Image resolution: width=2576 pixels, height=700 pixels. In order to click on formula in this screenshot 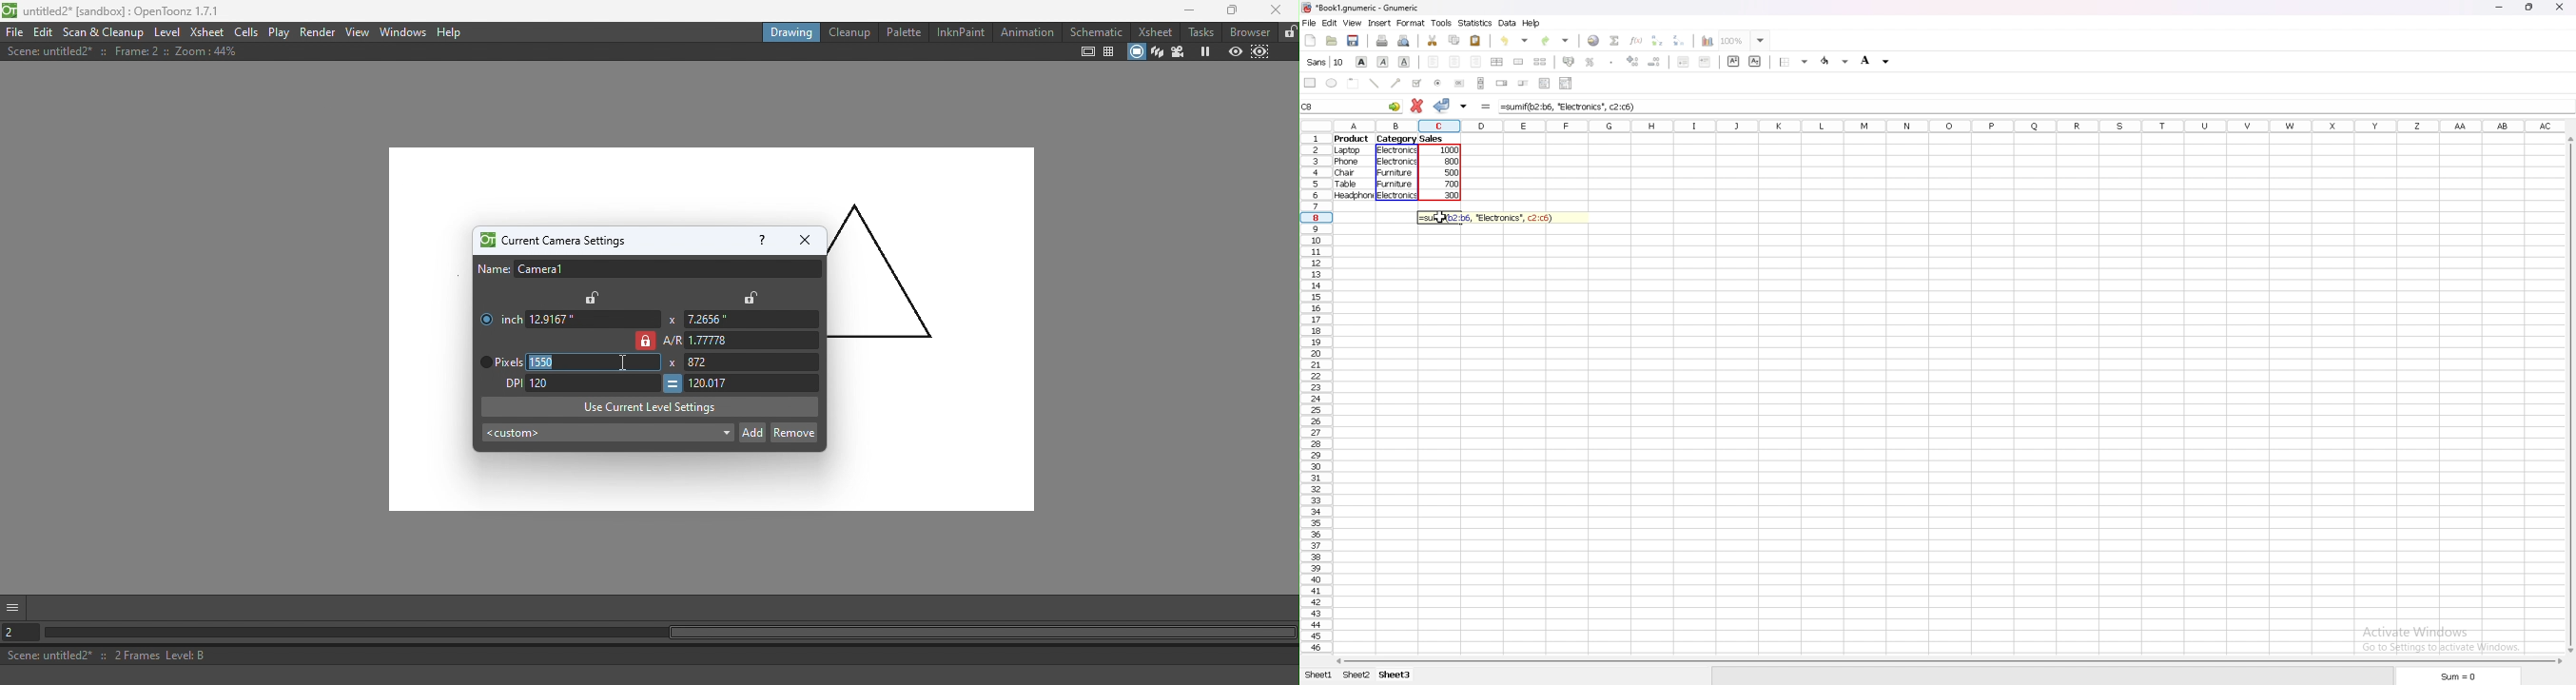, I will do `click(1489, 217)`.